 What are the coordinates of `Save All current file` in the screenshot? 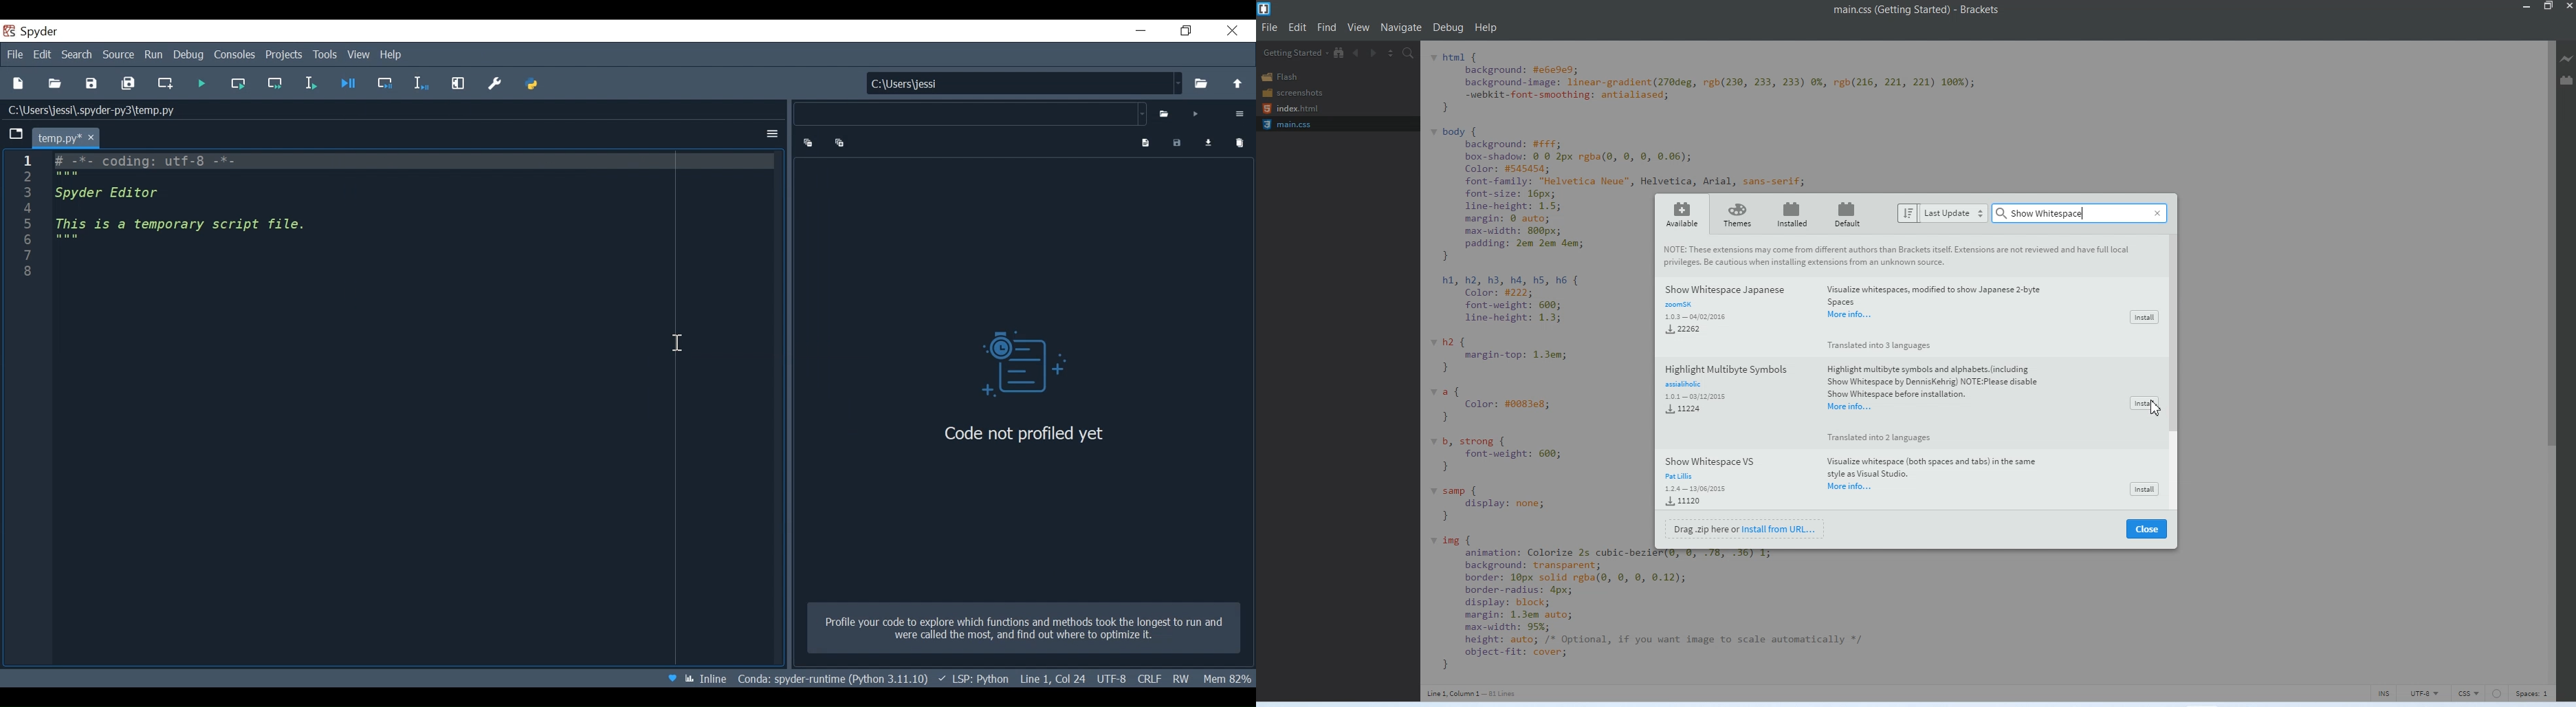 It's located at (128, 85).